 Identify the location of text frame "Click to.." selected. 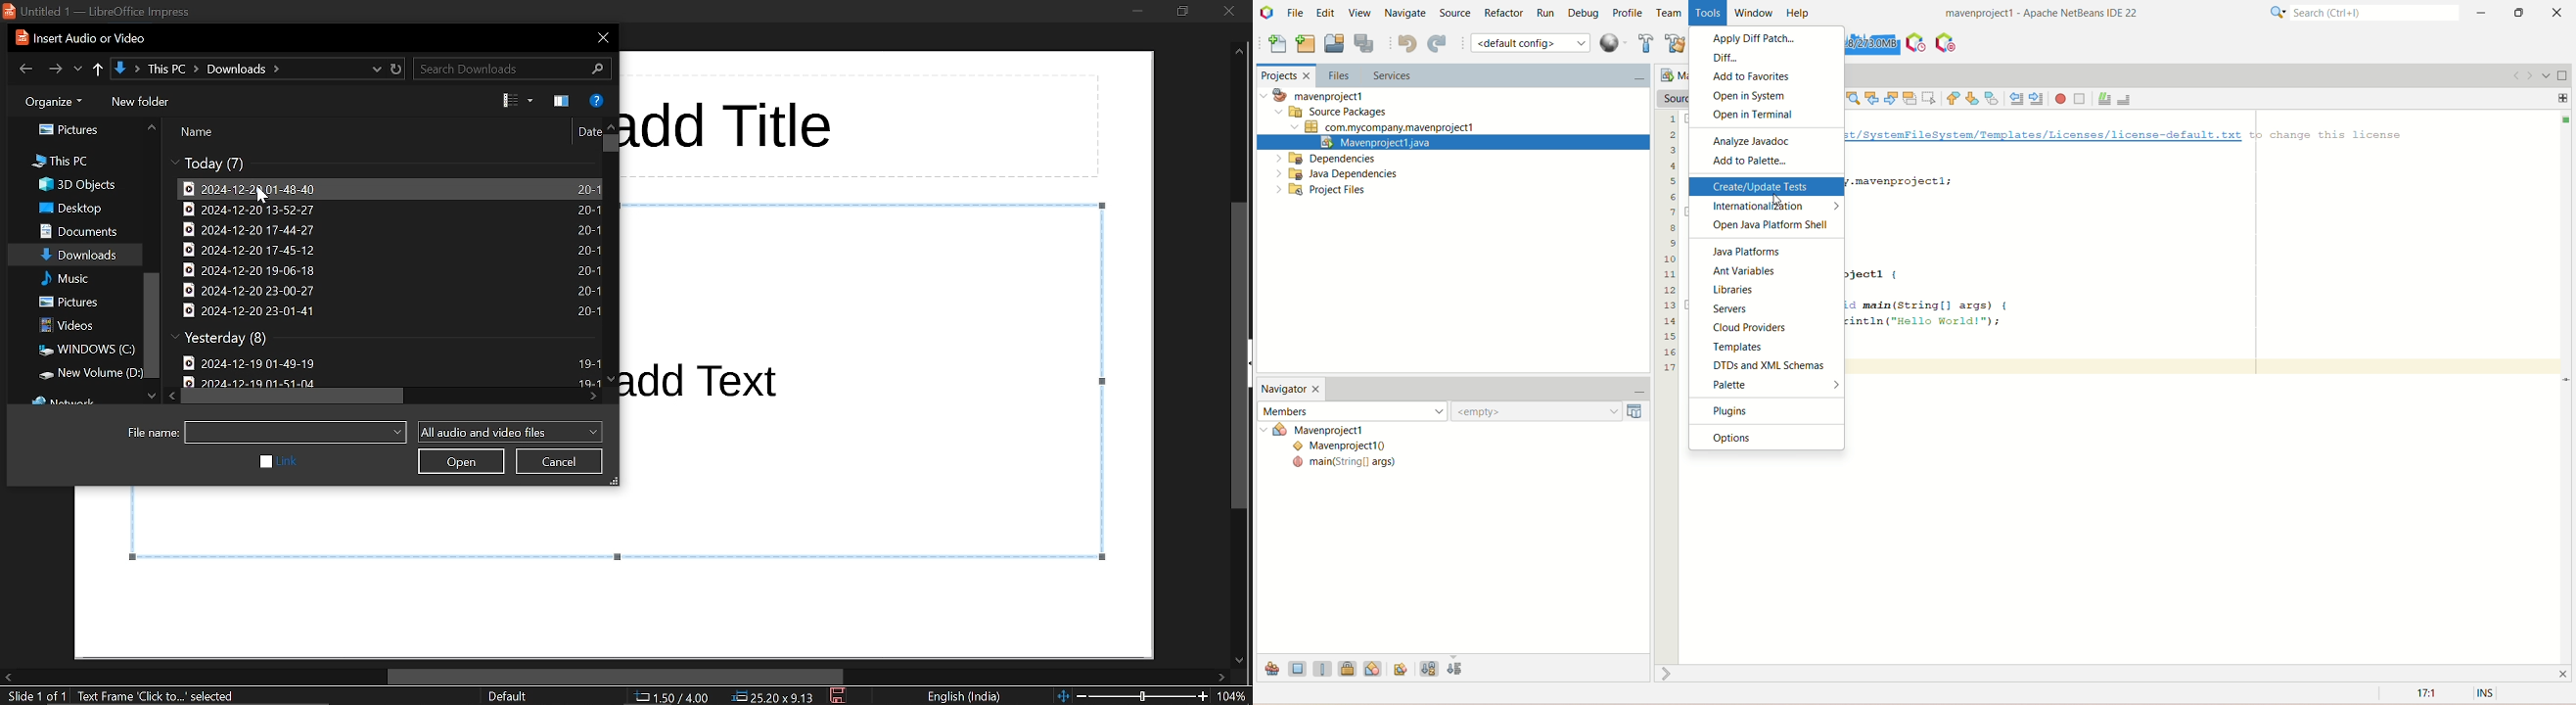
(159, 697).